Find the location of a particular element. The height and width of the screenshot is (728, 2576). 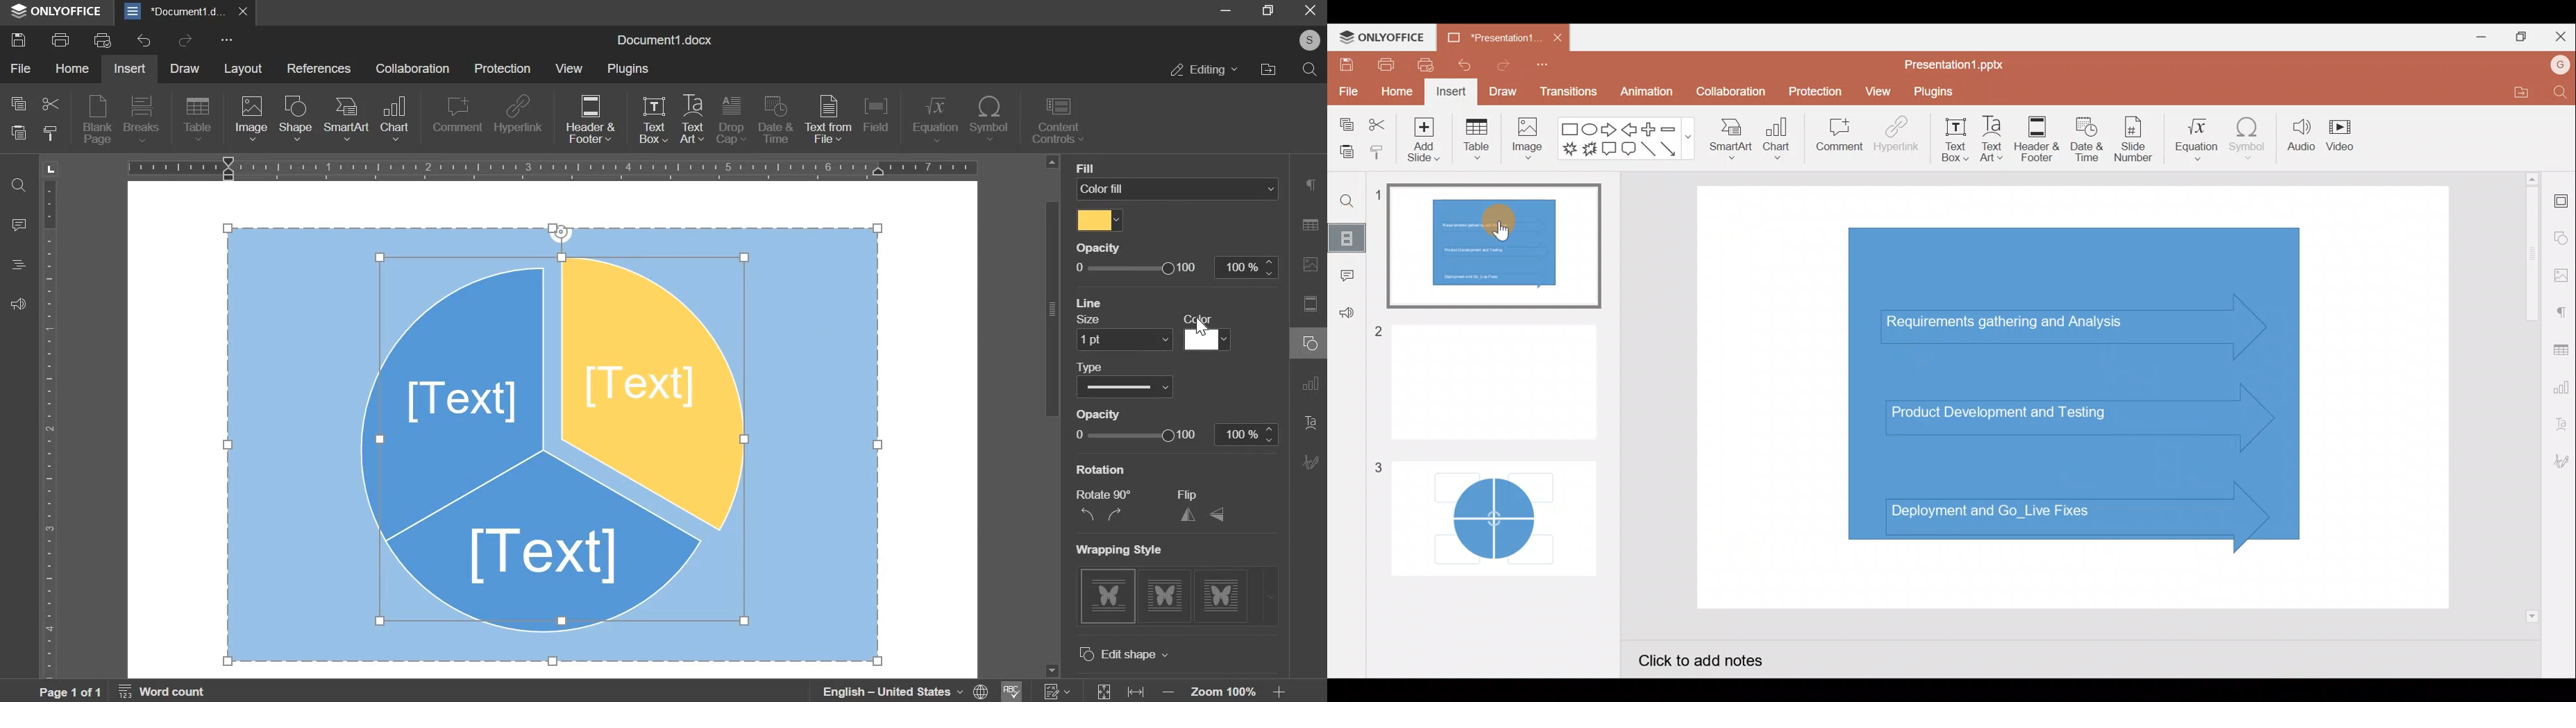

Click to add notes is located at coordinates (1710, 658).